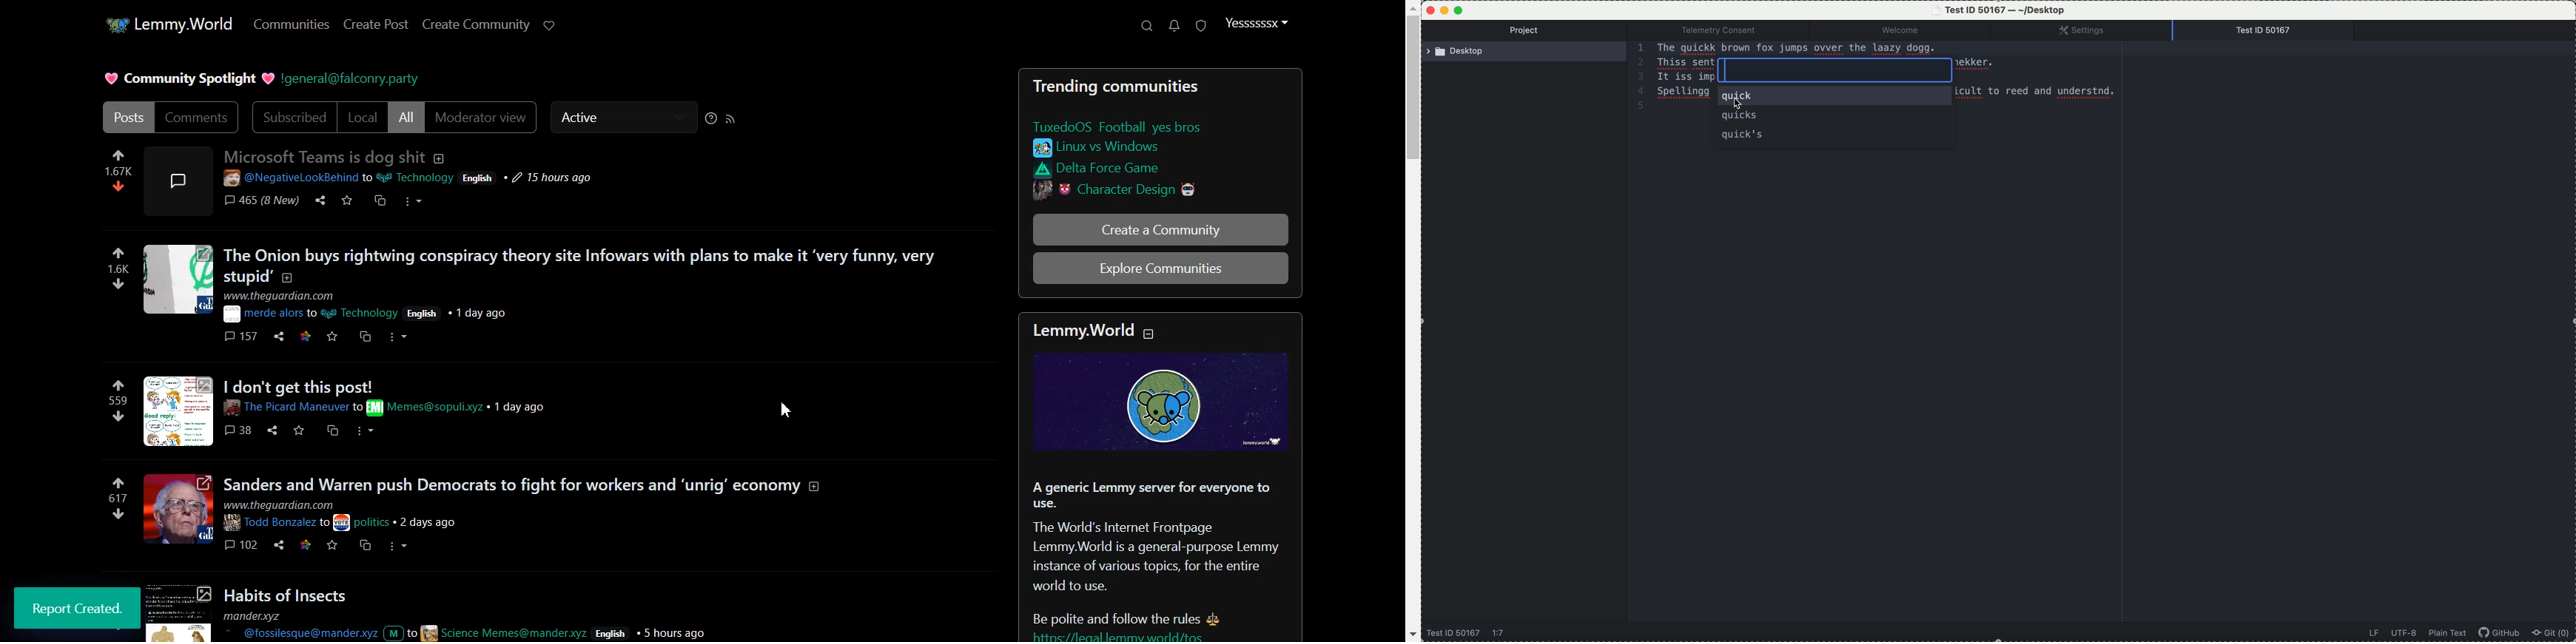 The height and width of the screenshot is (644, 2576). Describe the element at coordinates (119, 498) in the screenshot. I see `numbers` at that location.